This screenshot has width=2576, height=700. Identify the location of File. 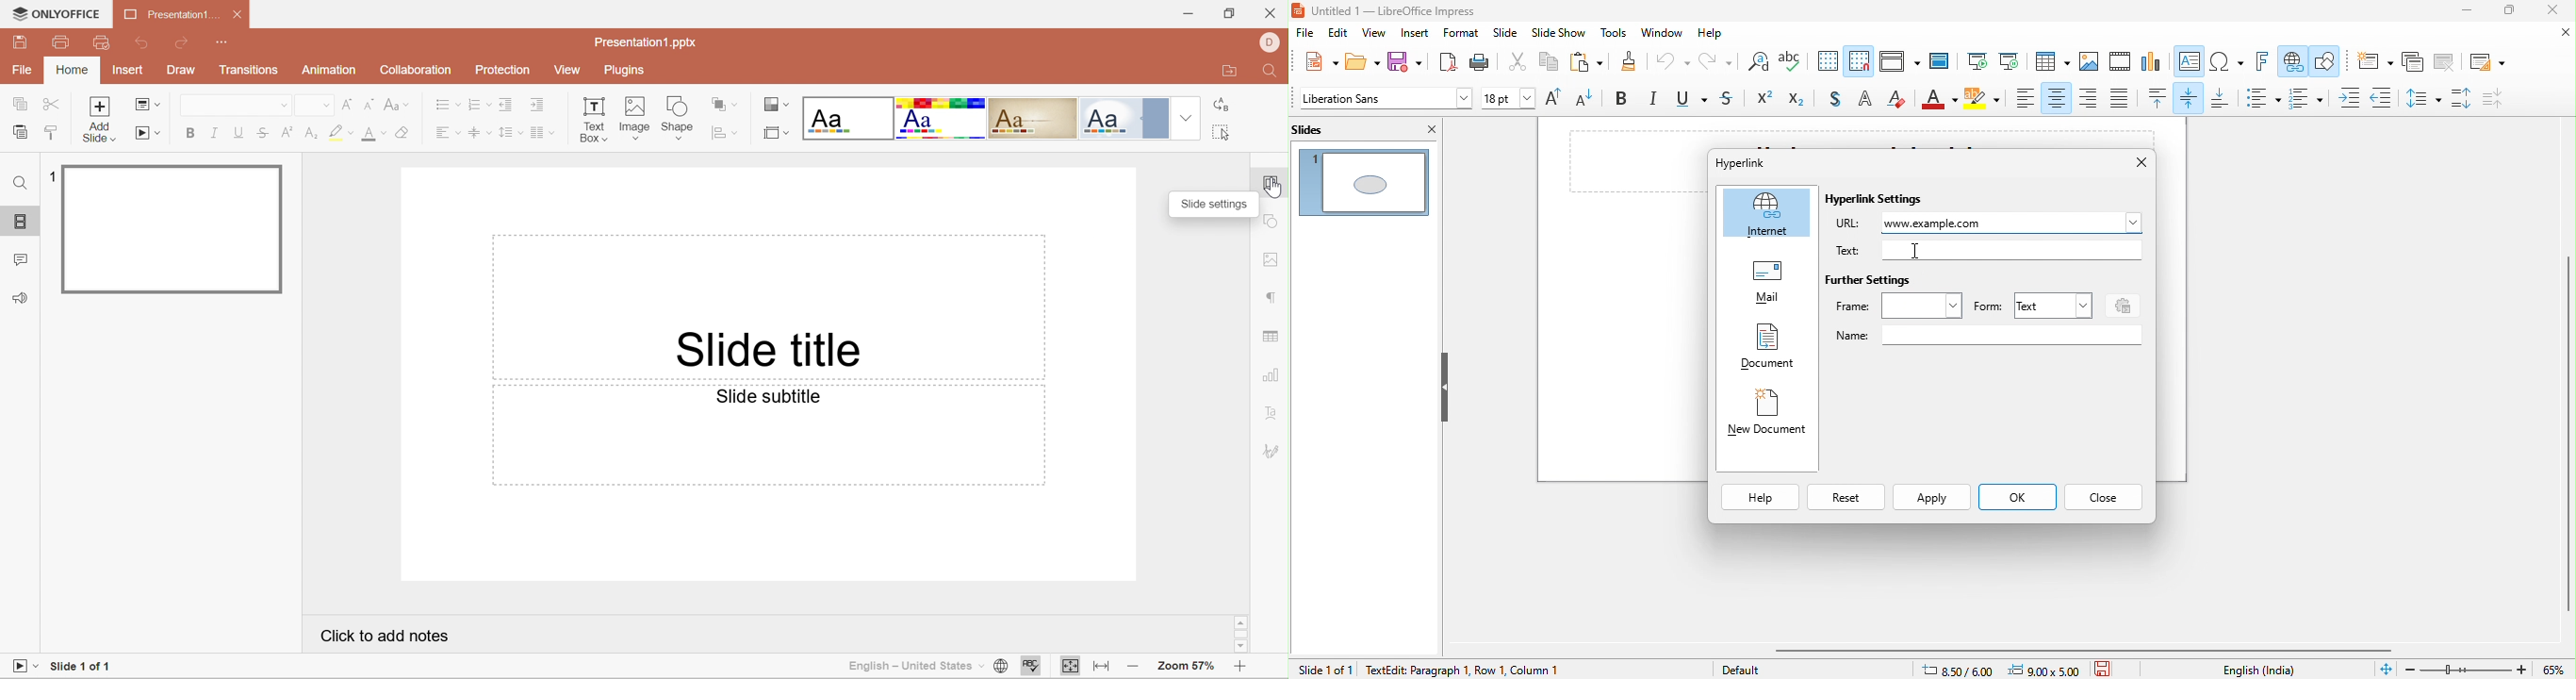
(26, 71).